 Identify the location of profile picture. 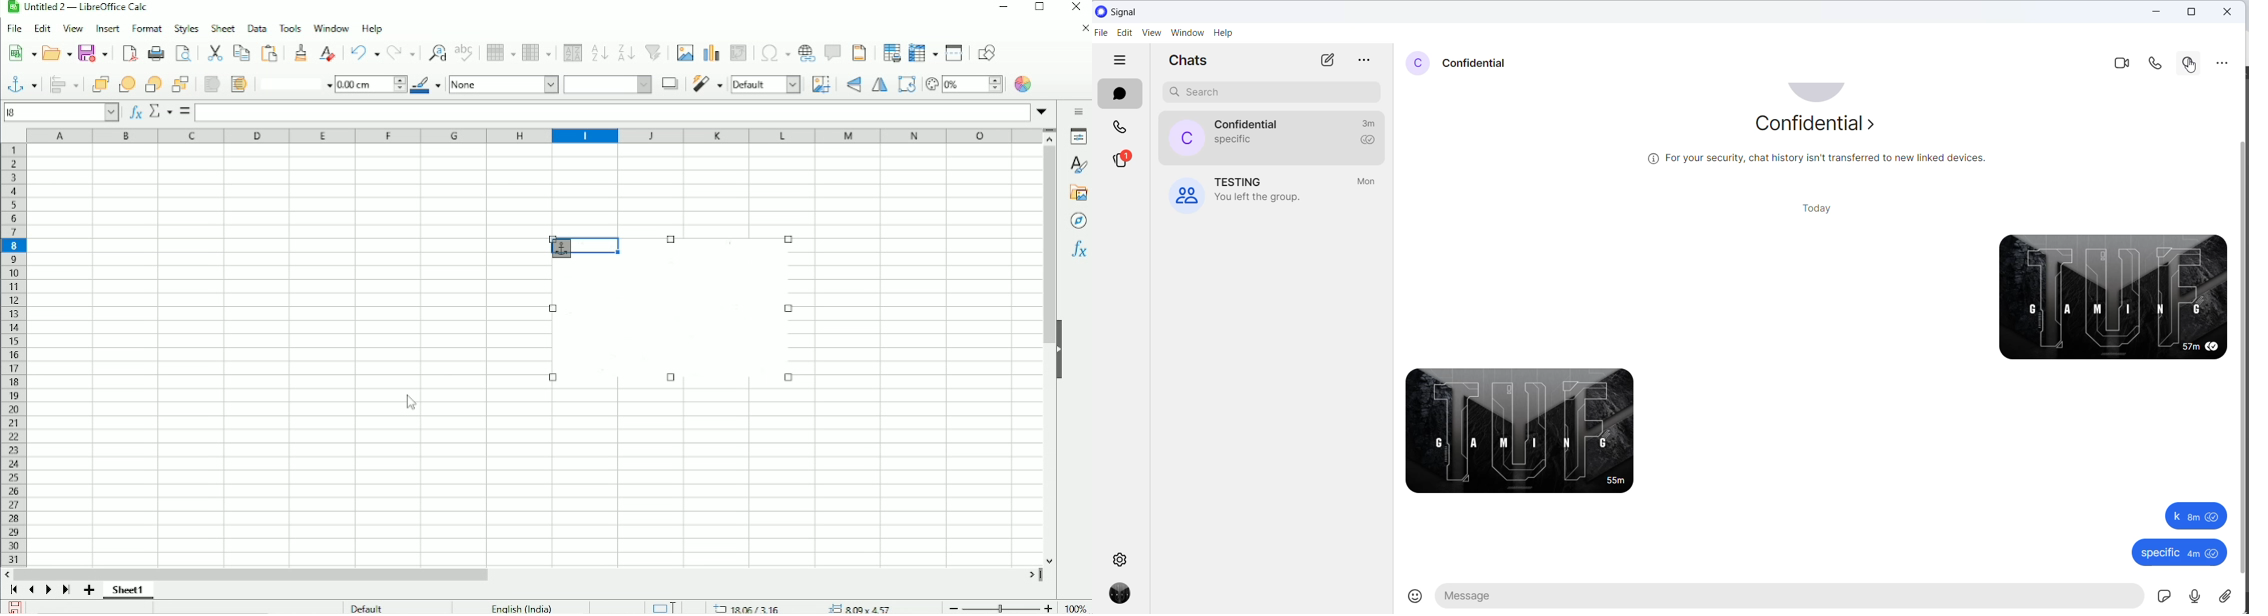
(1417, 64).